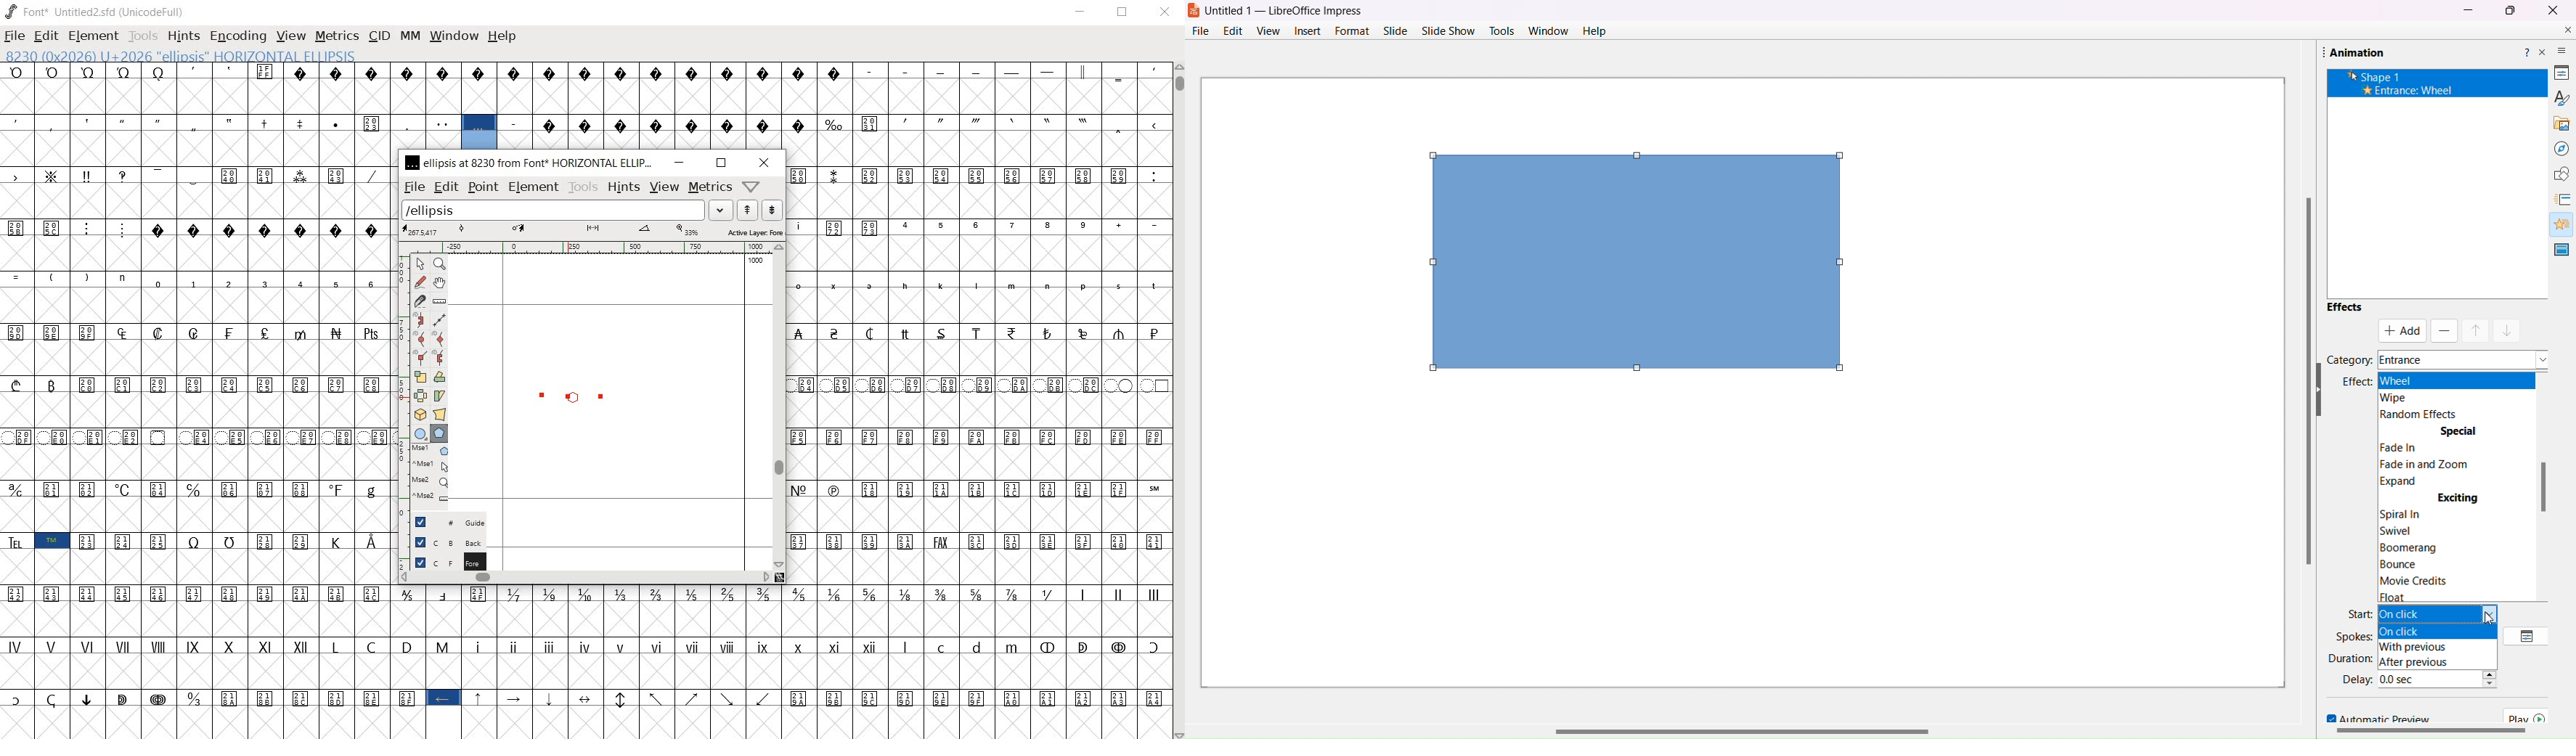  Describe the element at coordinates (779, 659) in the screenshot. I see `glyph characters` at that location.